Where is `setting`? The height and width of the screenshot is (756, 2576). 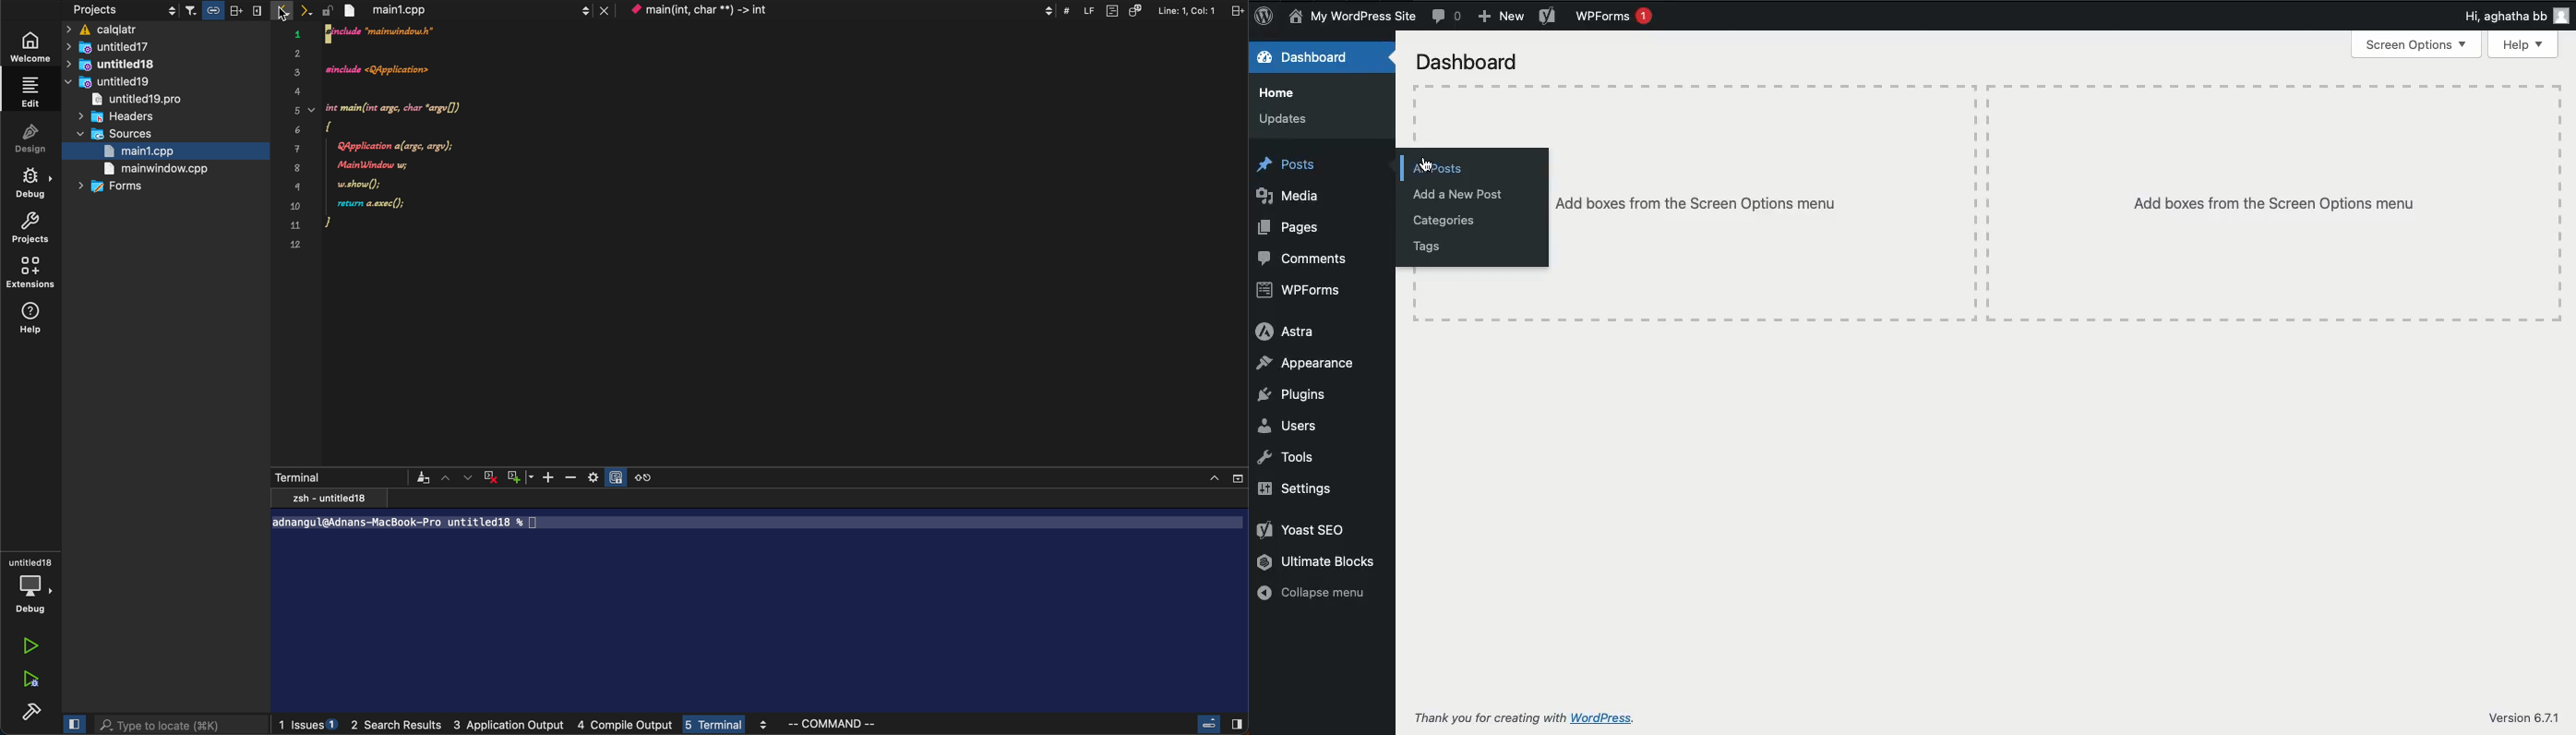 setting is located at coordinates (608, 477).